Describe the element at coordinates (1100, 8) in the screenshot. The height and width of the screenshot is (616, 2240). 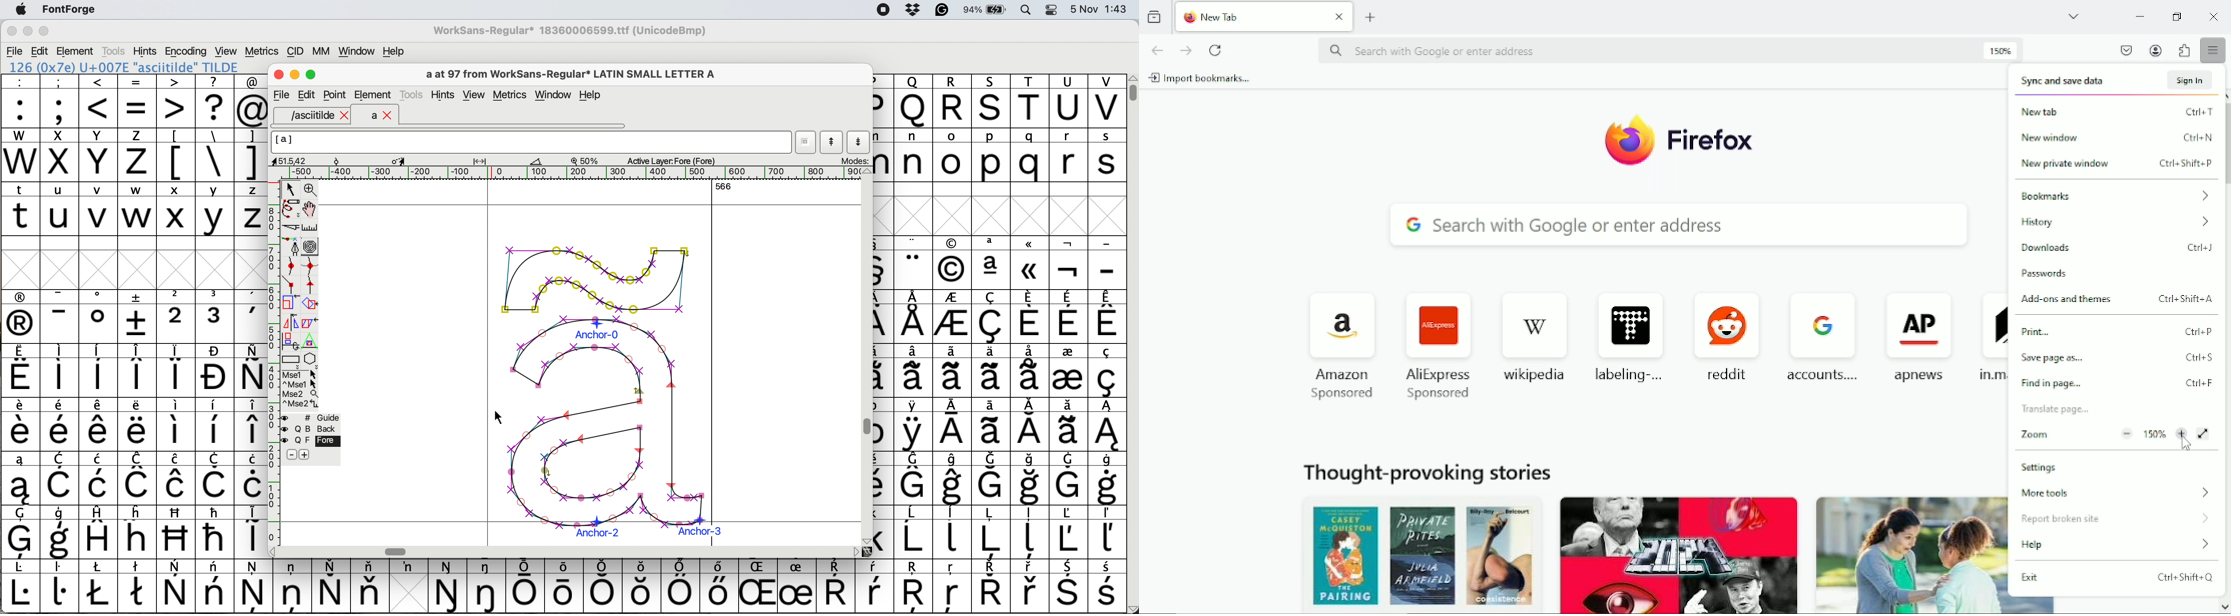
I see `date and time` at that location.